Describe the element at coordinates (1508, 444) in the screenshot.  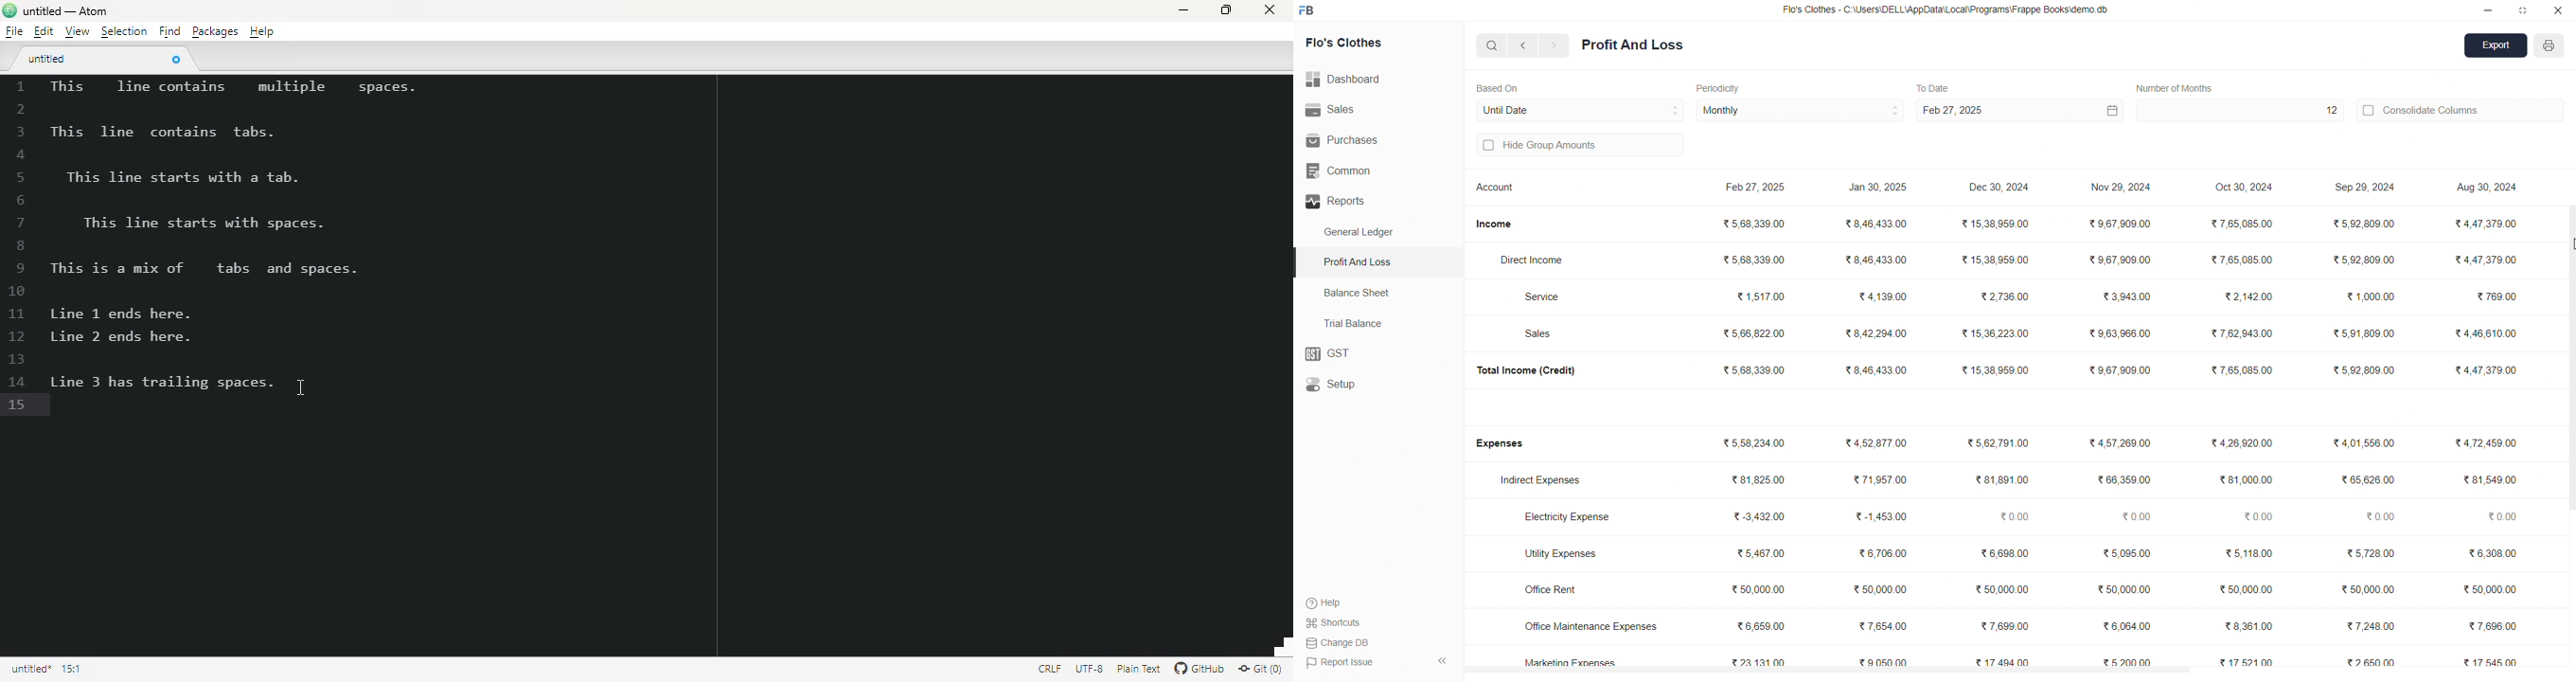
I see `Expenses` at that location.